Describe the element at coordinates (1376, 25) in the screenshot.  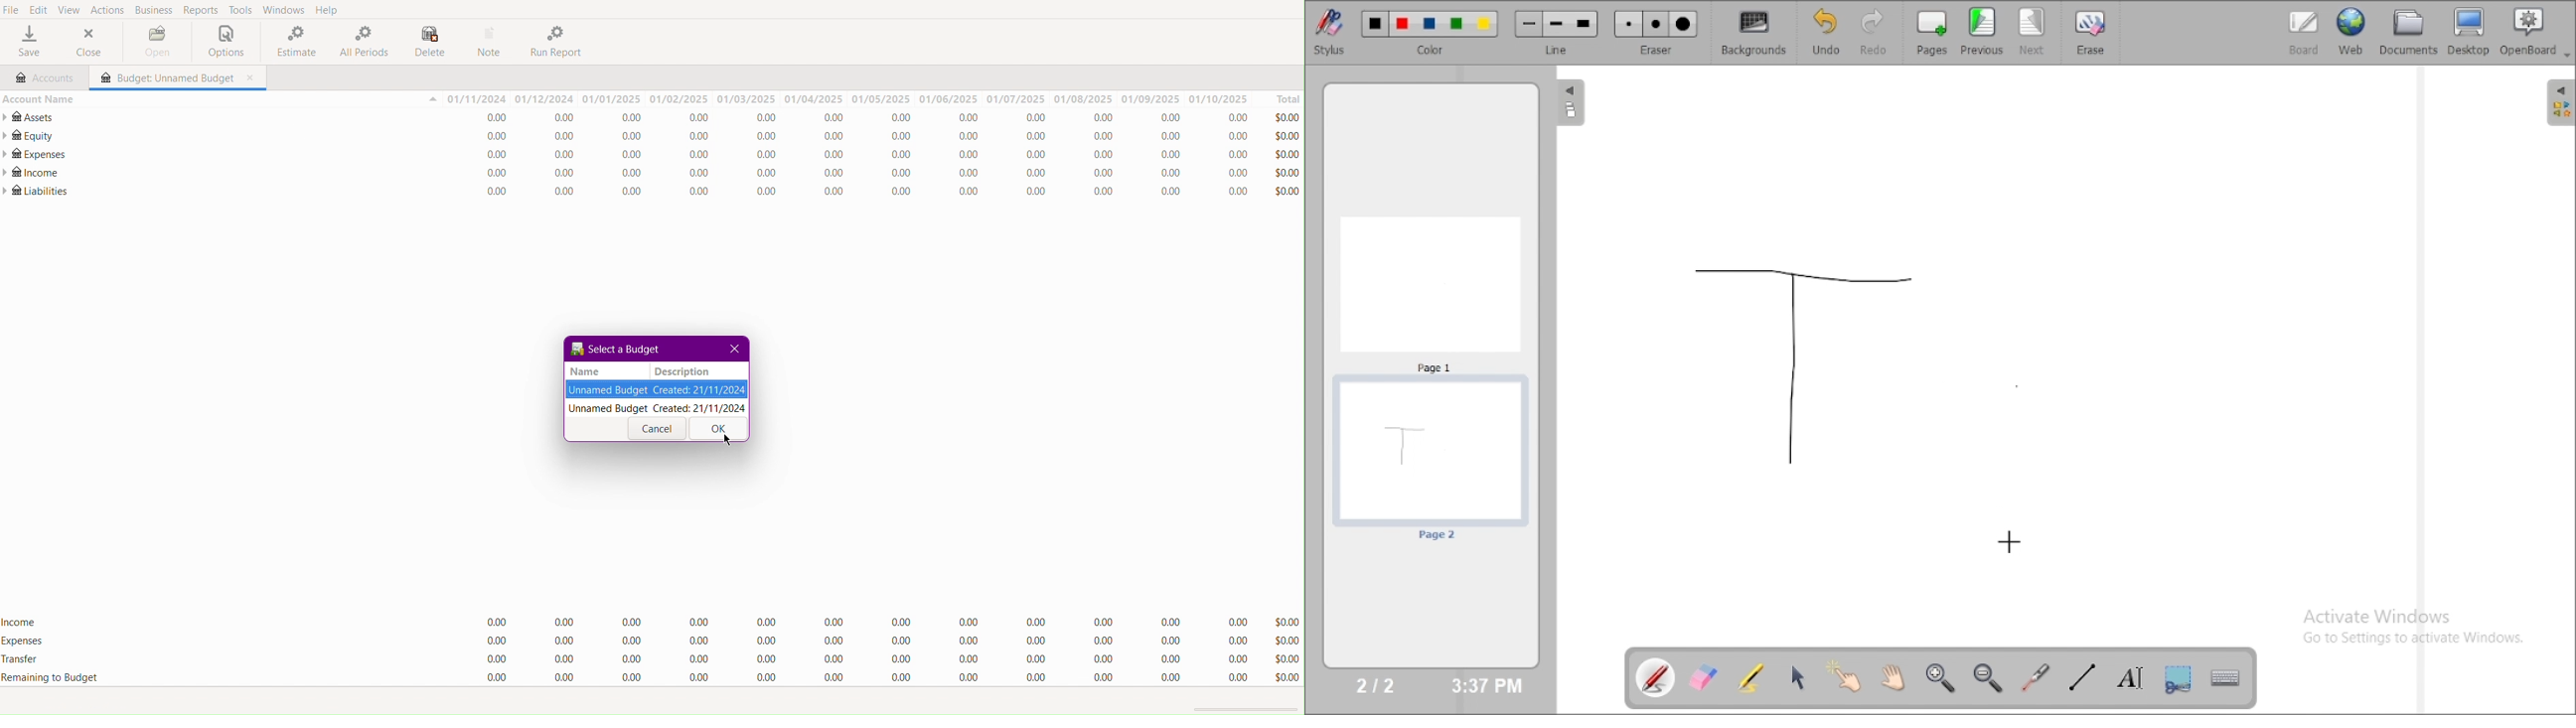
I see `Color 1` at that location.